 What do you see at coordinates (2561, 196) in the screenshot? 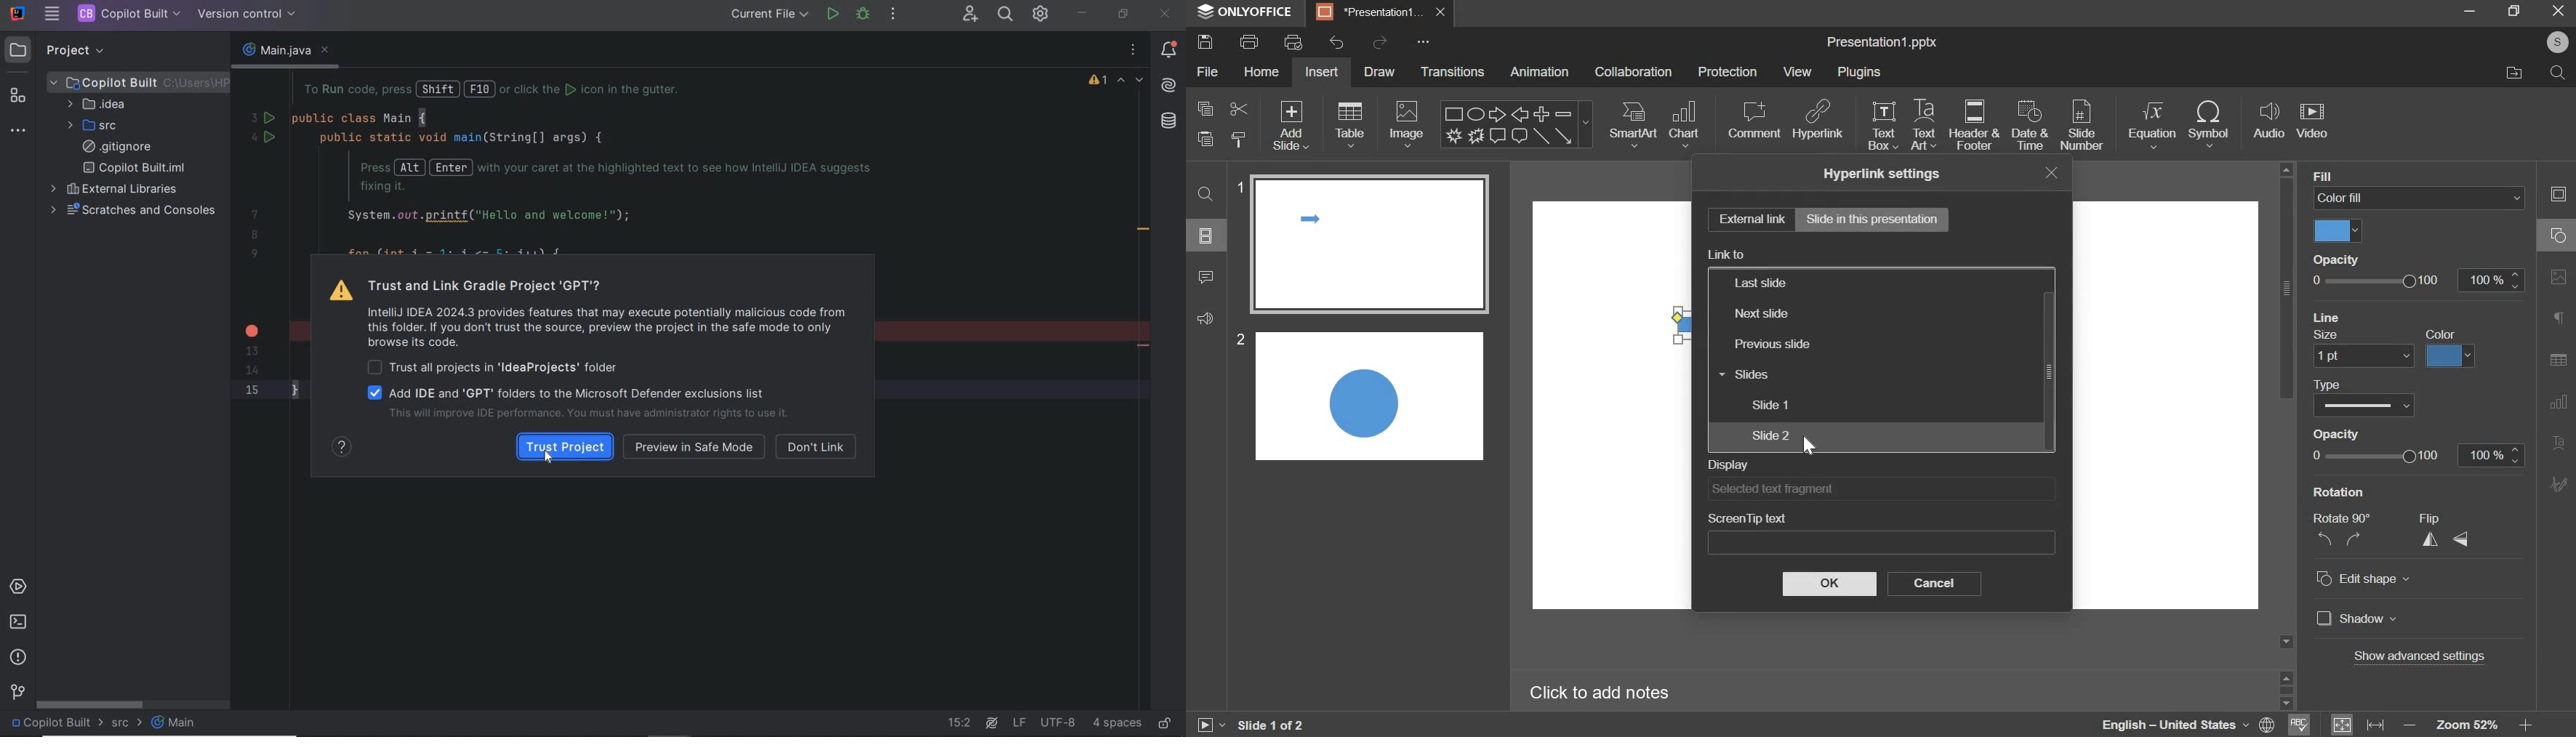
I see `Slide settings` at bounding box center [2561, 196].